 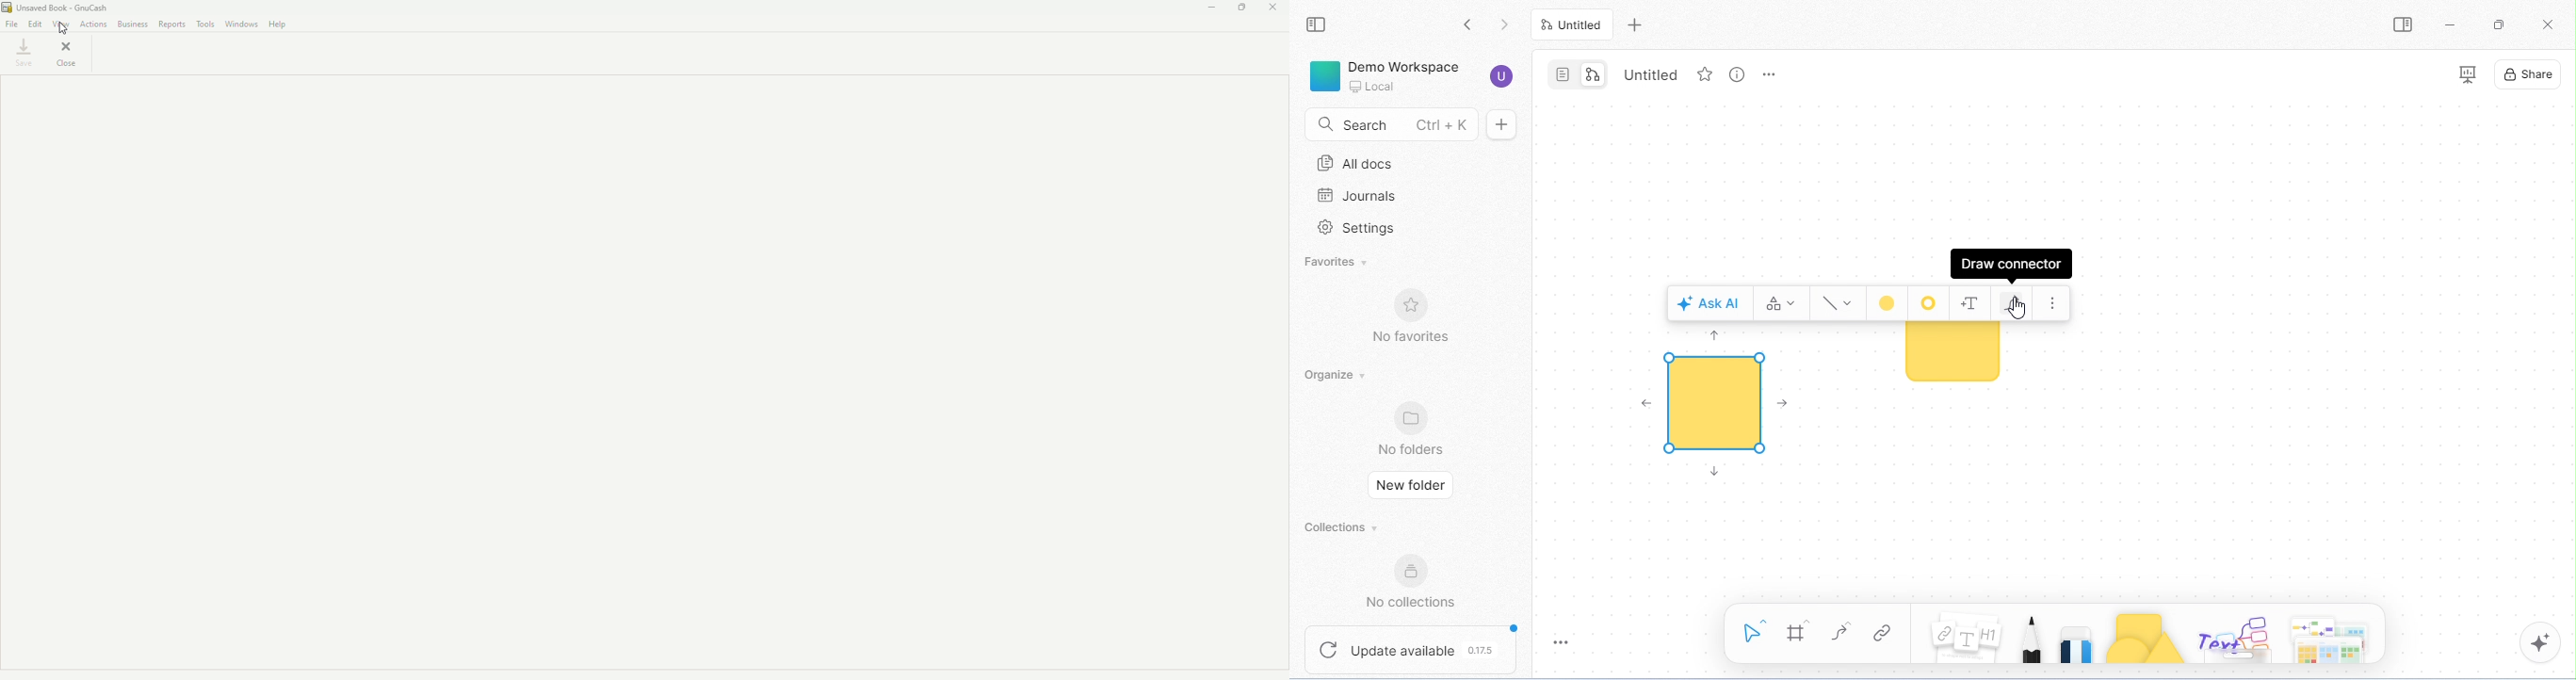 I want to click on Save, so click(x=24, y=52).